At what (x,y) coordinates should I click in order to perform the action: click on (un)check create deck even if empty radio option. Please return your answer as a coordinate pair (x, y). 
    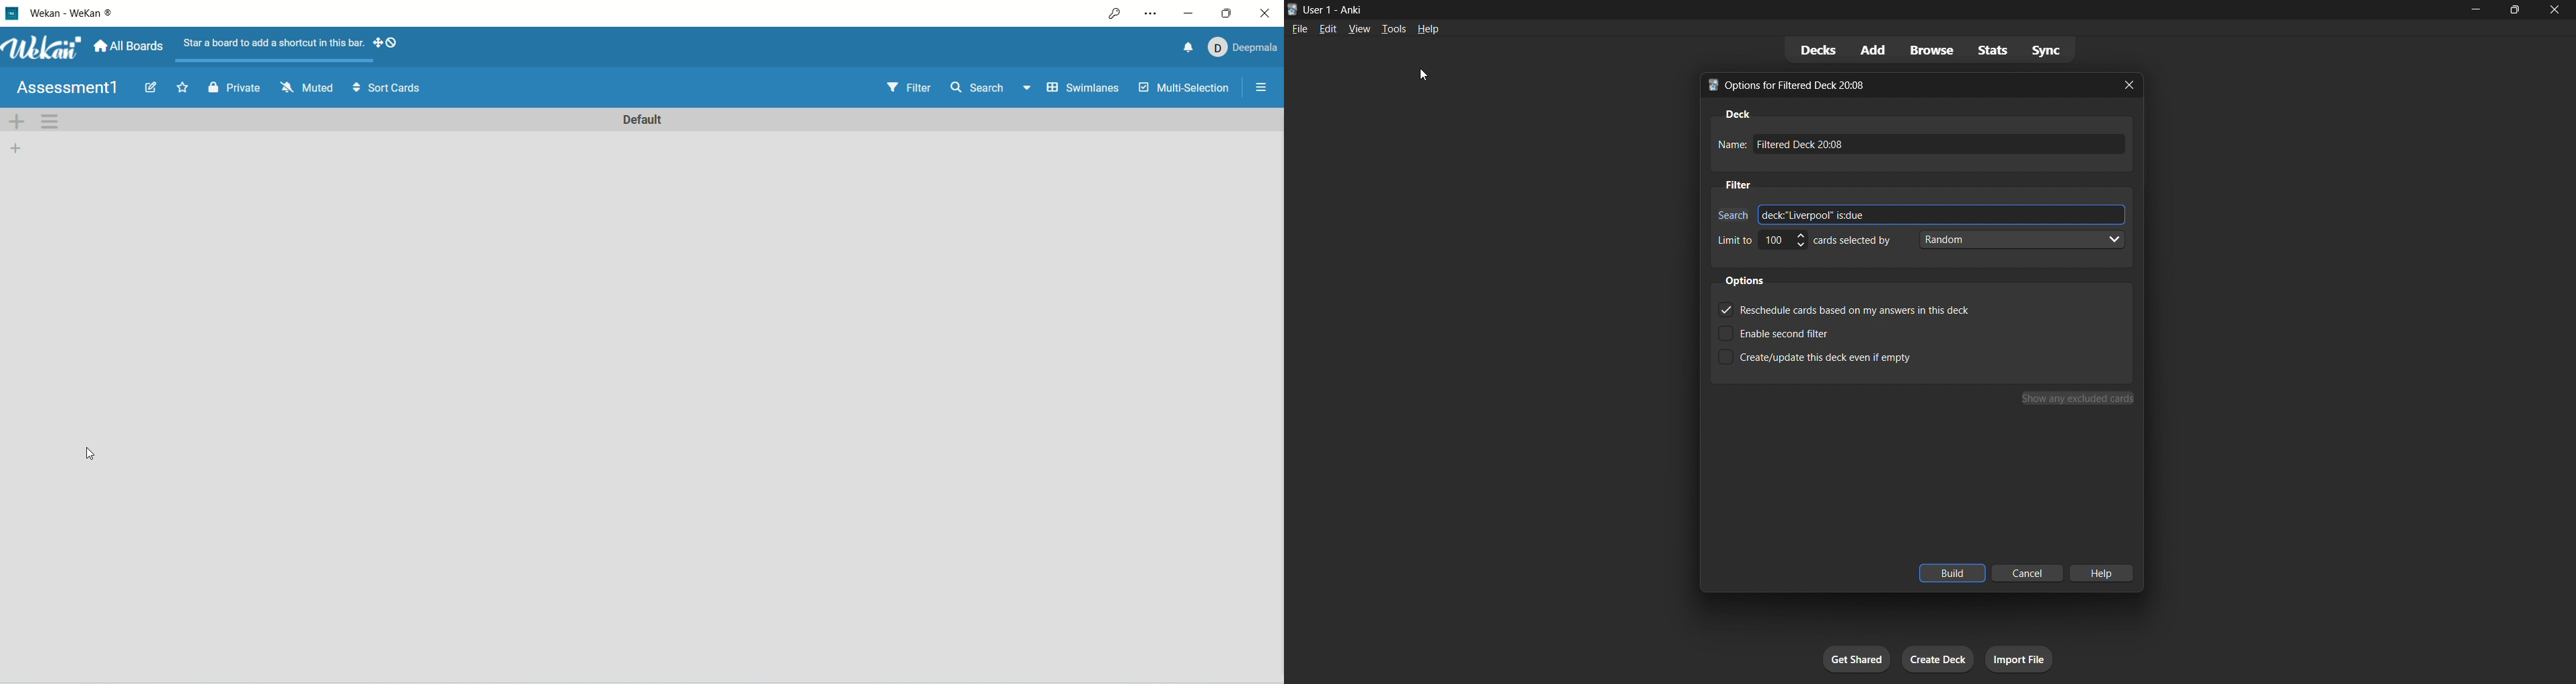
    Looking at the image, I should click on (1861, 357).